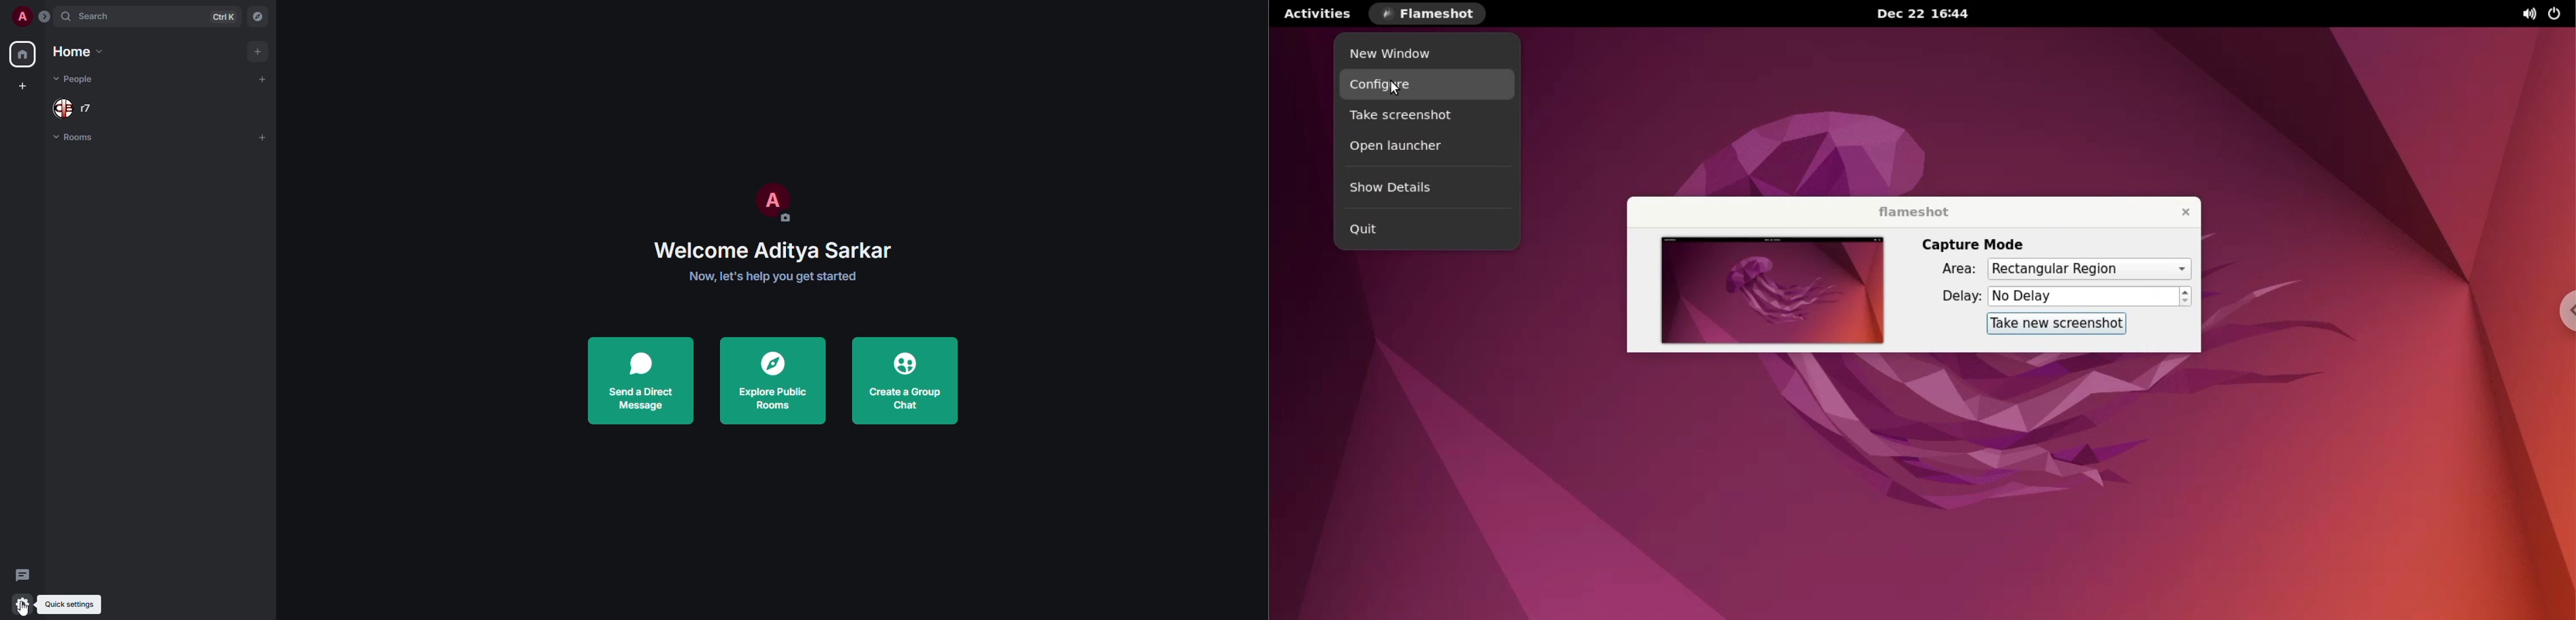 This screenshot has height=644, width=2576. I want to click on Now, let's help you get started, so click(770, 278).